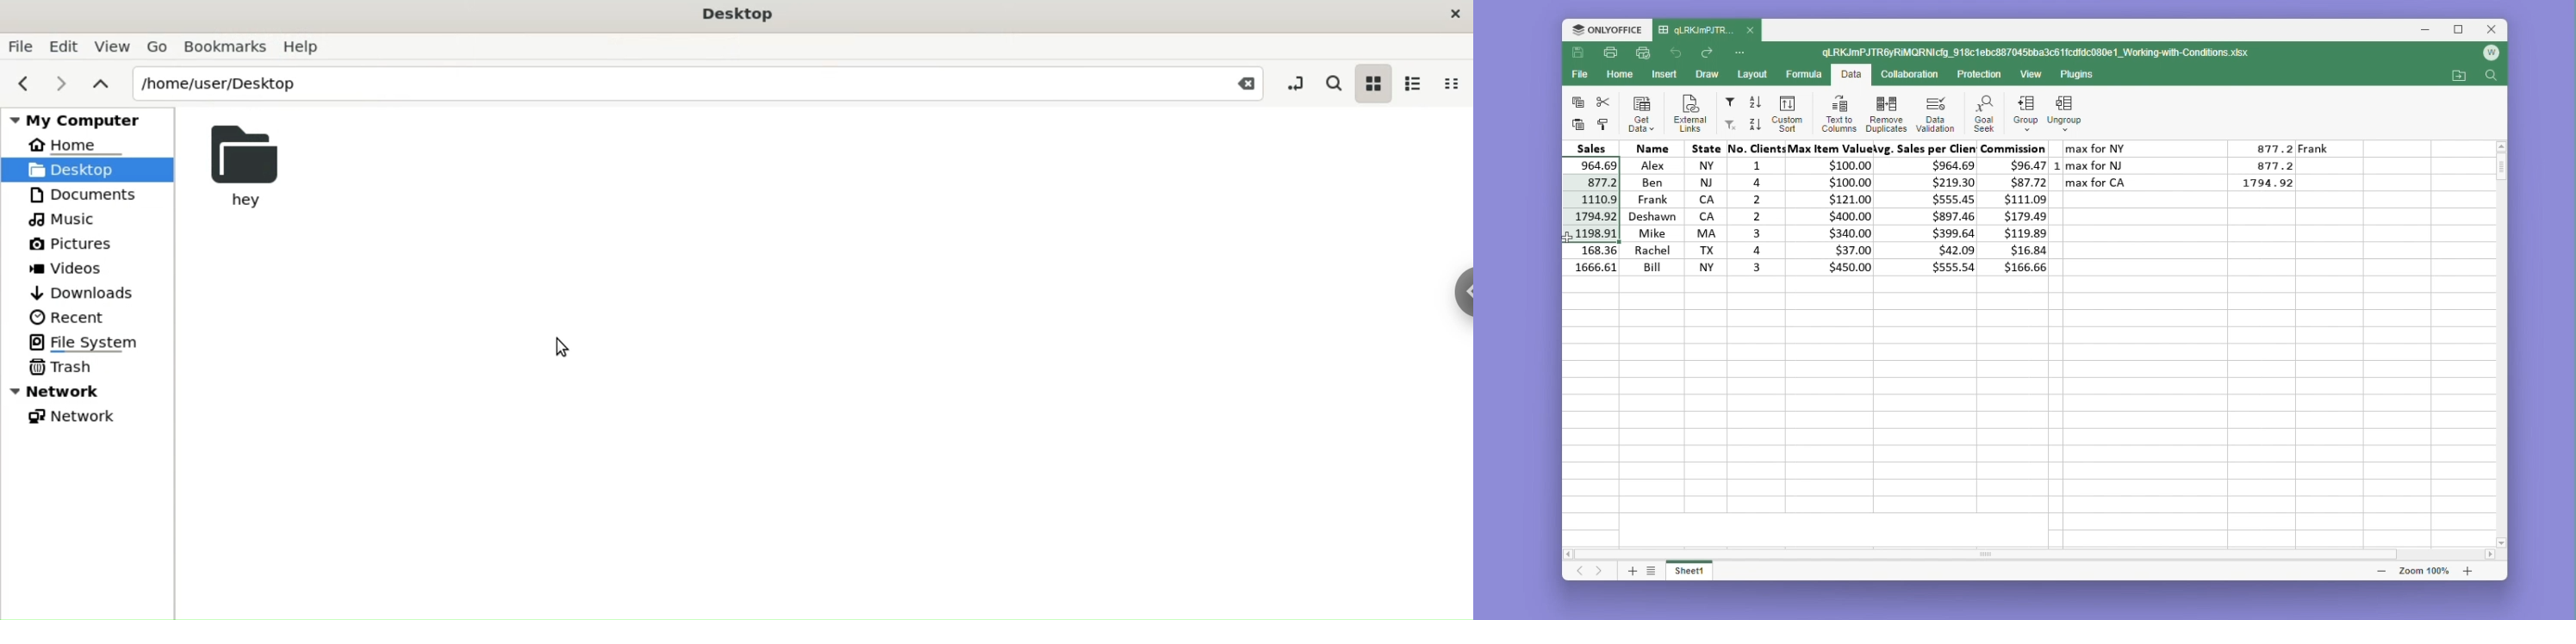  Describe the element at coordinates (2503, 177) in the screenshot. I see `Vertical scroll bar` at that location.